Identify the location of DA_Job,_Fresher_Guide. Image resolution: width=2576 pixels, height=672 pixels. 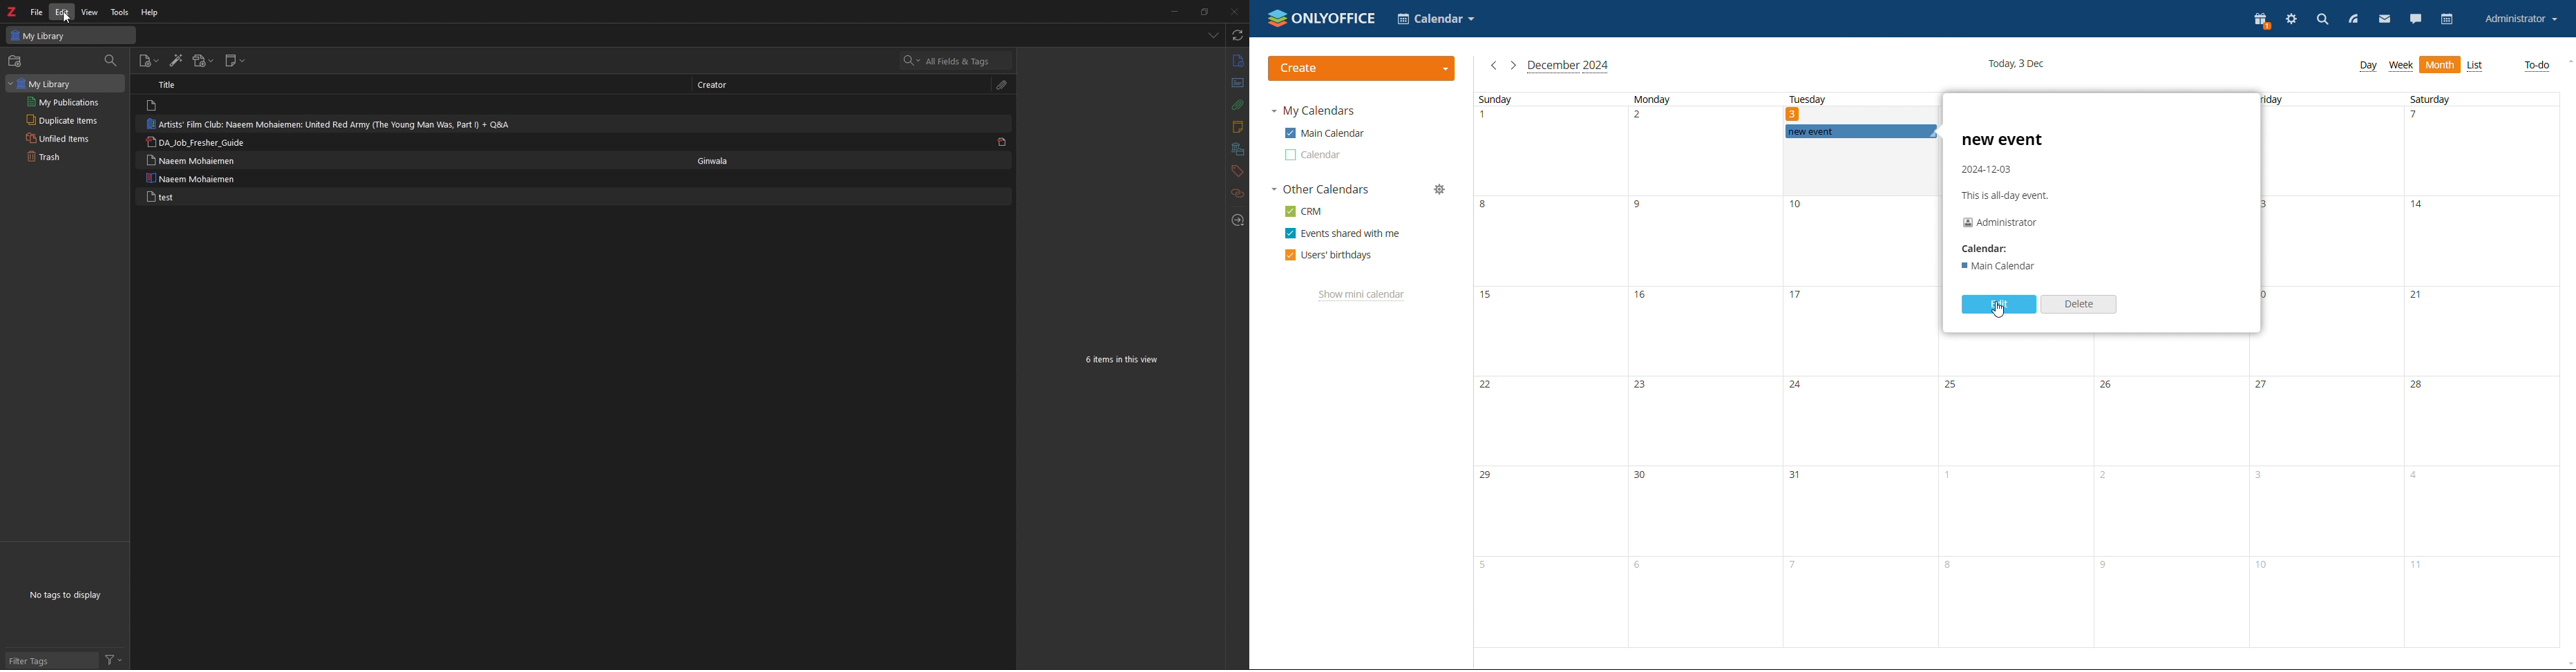
(203, 142).